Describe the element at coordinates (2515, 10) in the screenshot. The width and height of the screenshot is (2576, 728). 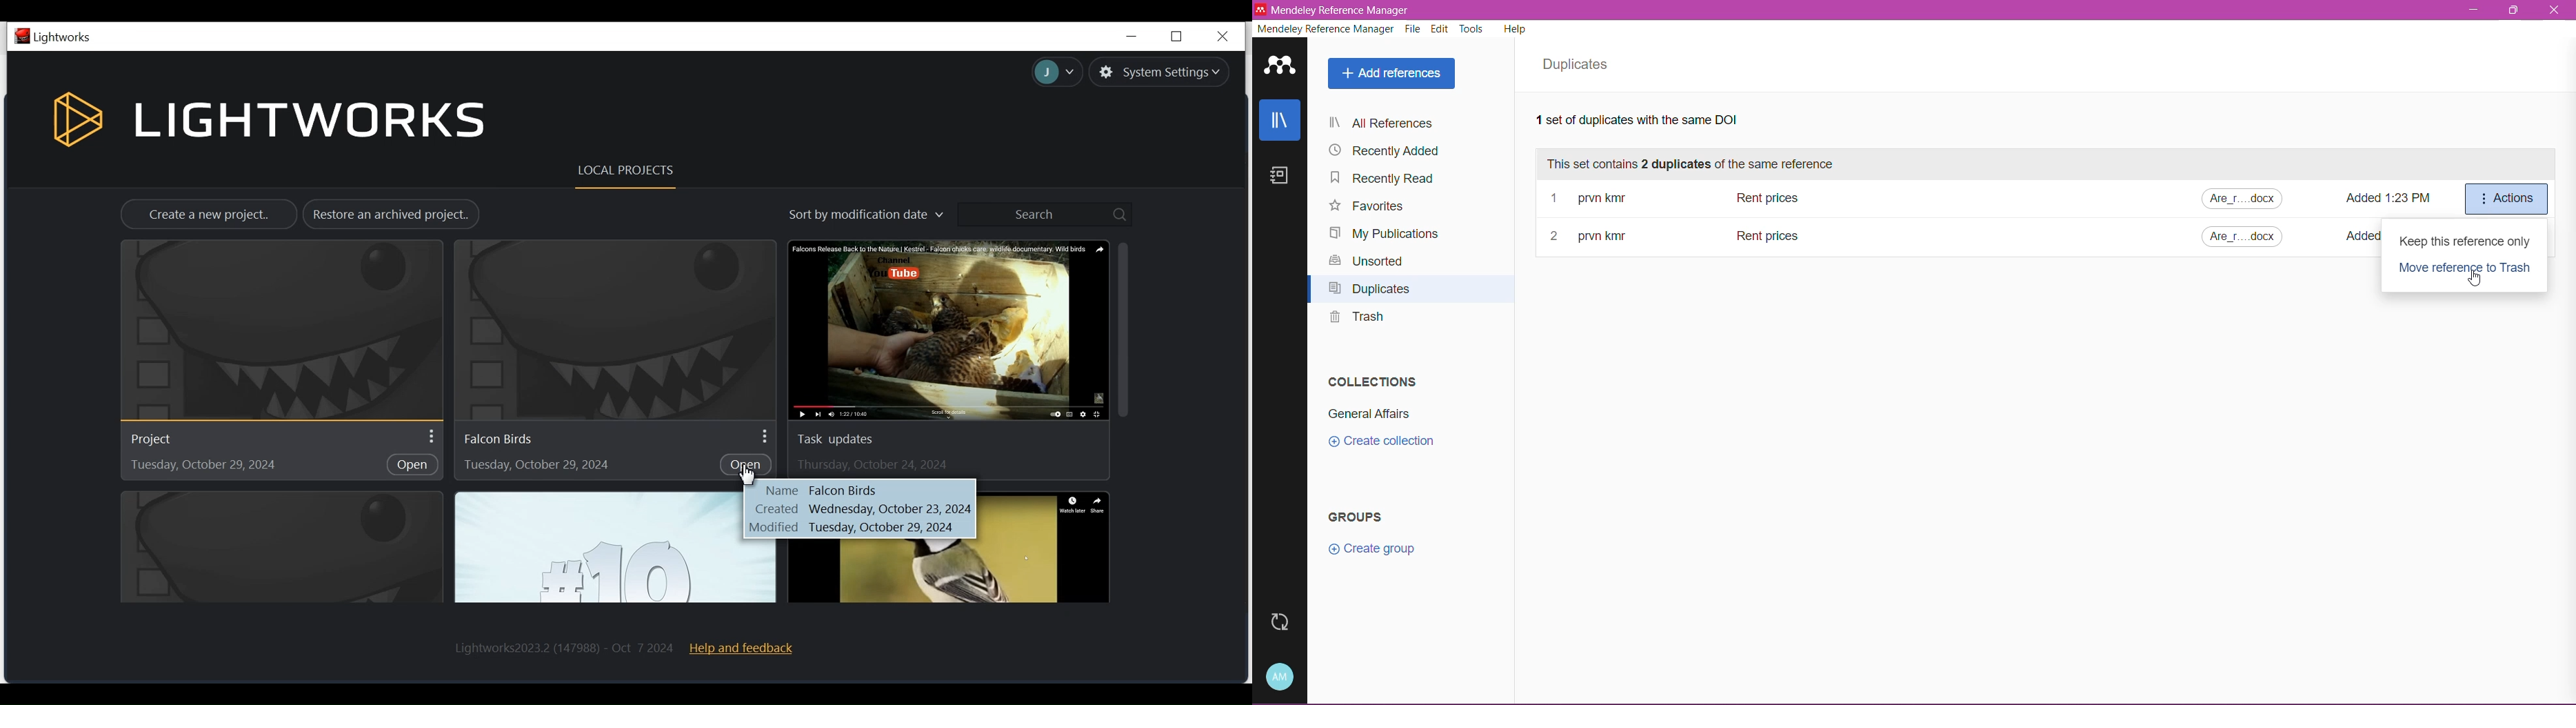
I see `Restore Down` at that location.